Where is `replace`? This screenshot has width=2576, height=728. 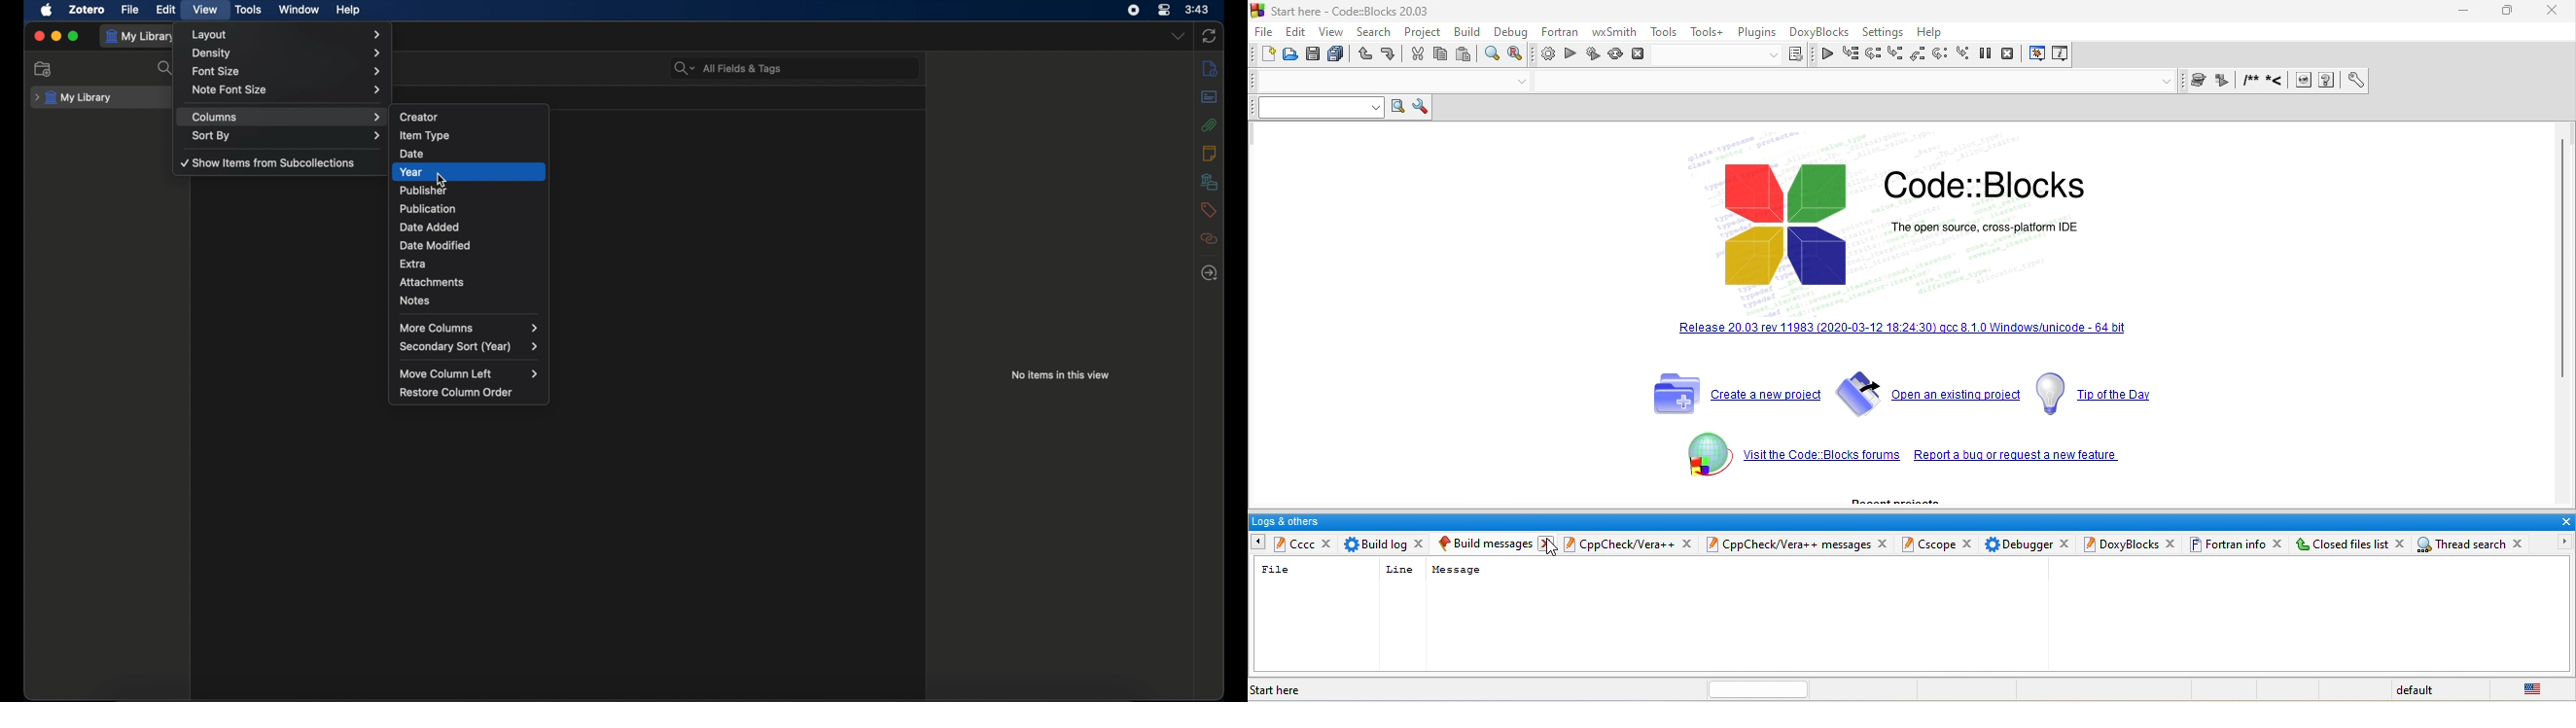 replace is located at coordinates (1516, 53).